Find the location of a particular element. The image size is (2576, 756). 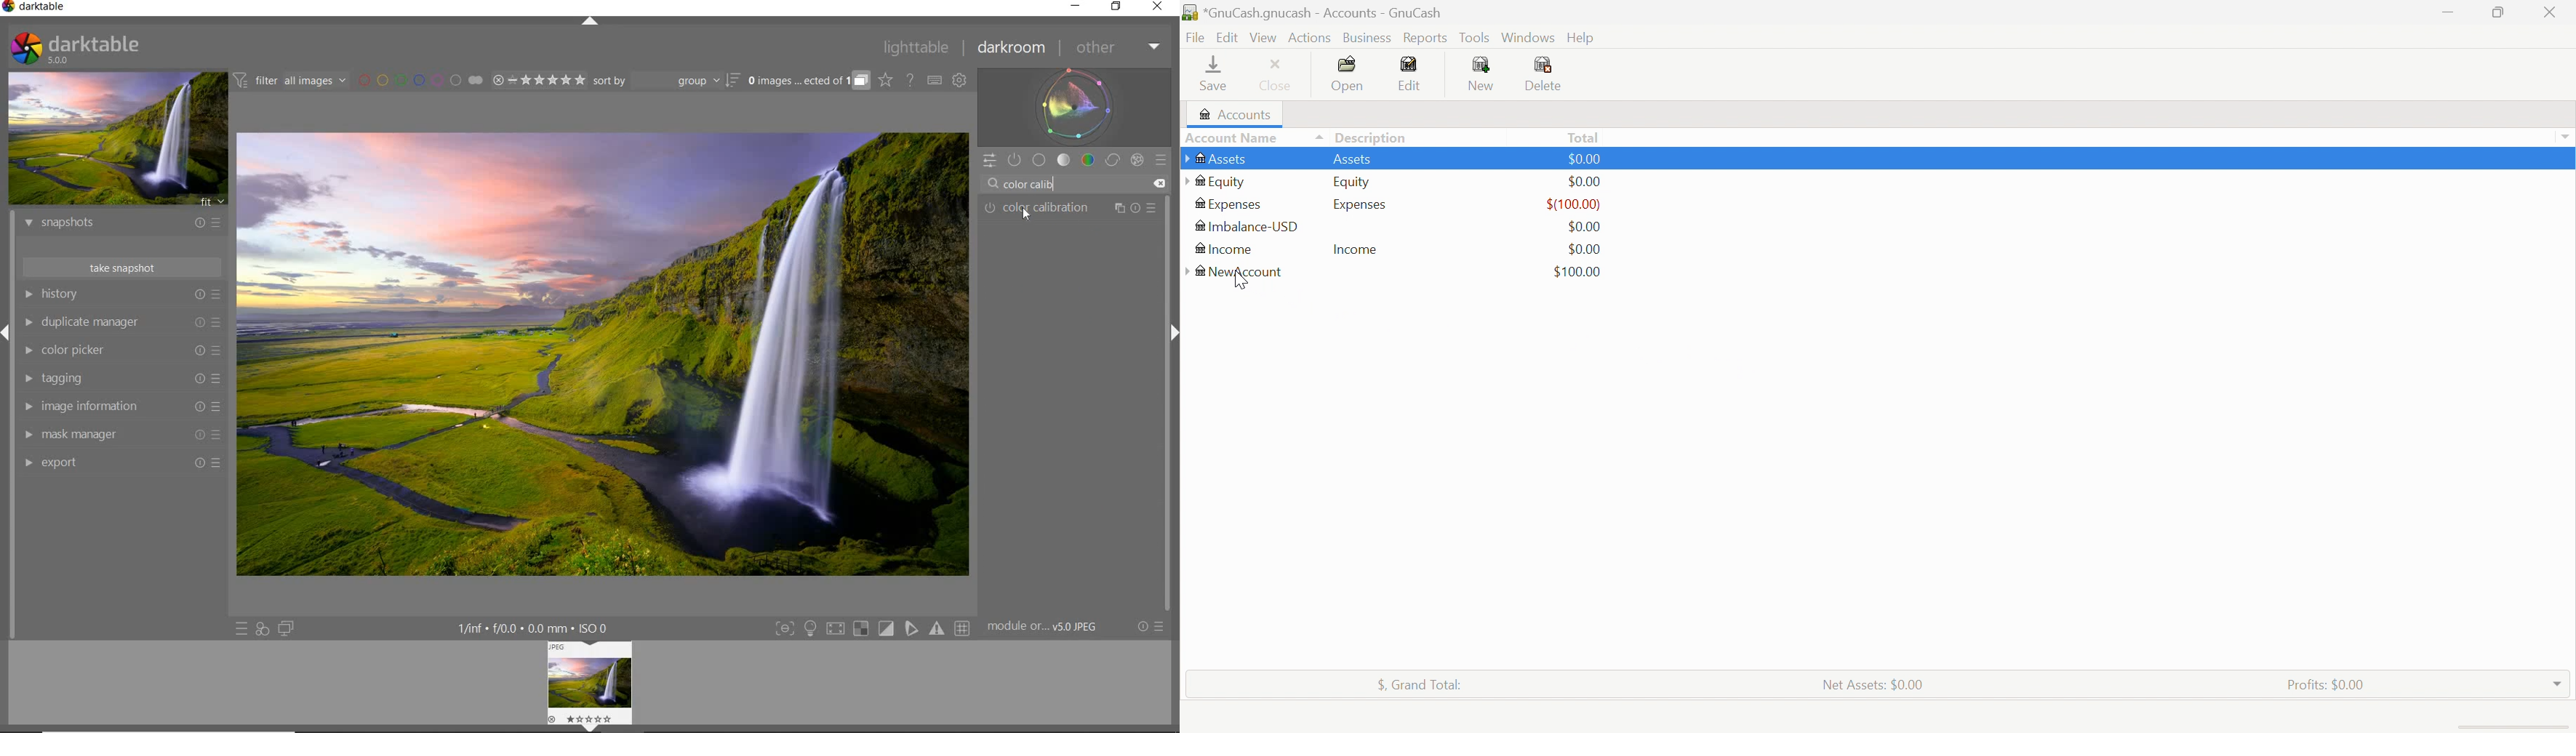

Expand/Collapse is located at coordinates (595, 728).